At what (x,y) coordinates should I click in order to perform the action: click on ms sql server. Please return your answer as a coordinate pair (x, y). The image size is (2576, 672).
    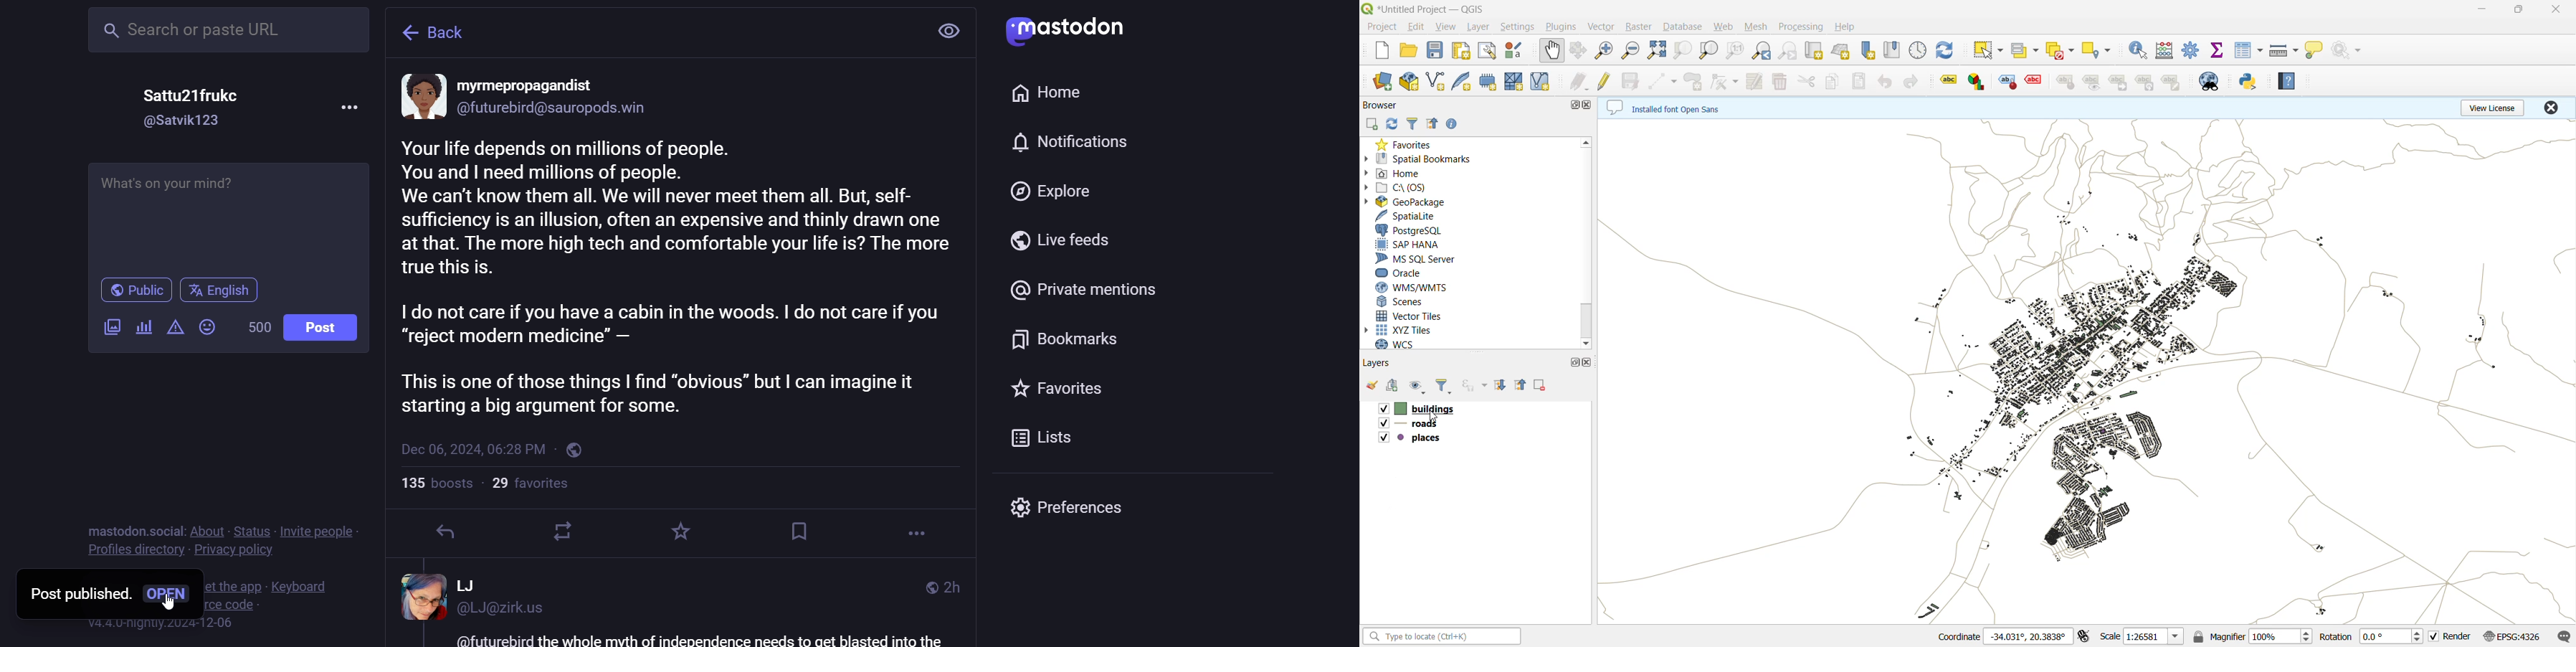
    Looking at the image, I should click on (1415, 257).